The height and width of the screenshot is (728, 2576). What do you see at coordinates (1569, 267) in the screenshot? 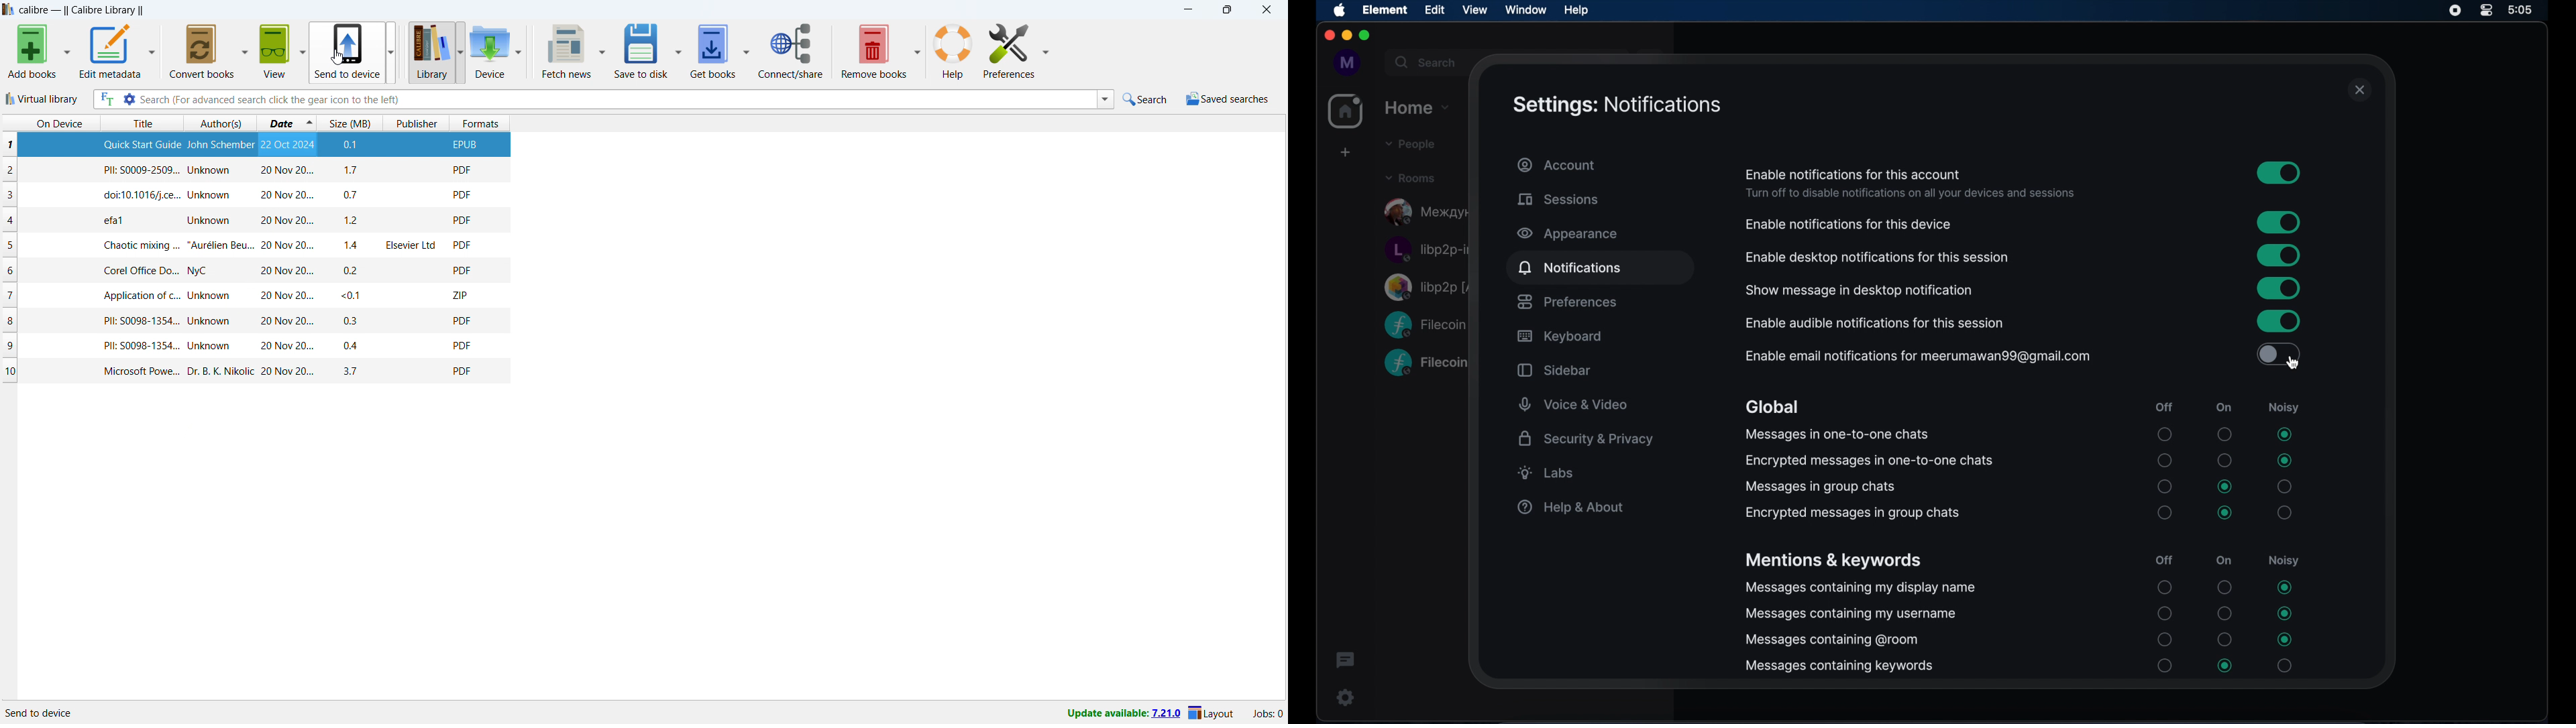
I see `notifications` at bounding box center [1569, 267].